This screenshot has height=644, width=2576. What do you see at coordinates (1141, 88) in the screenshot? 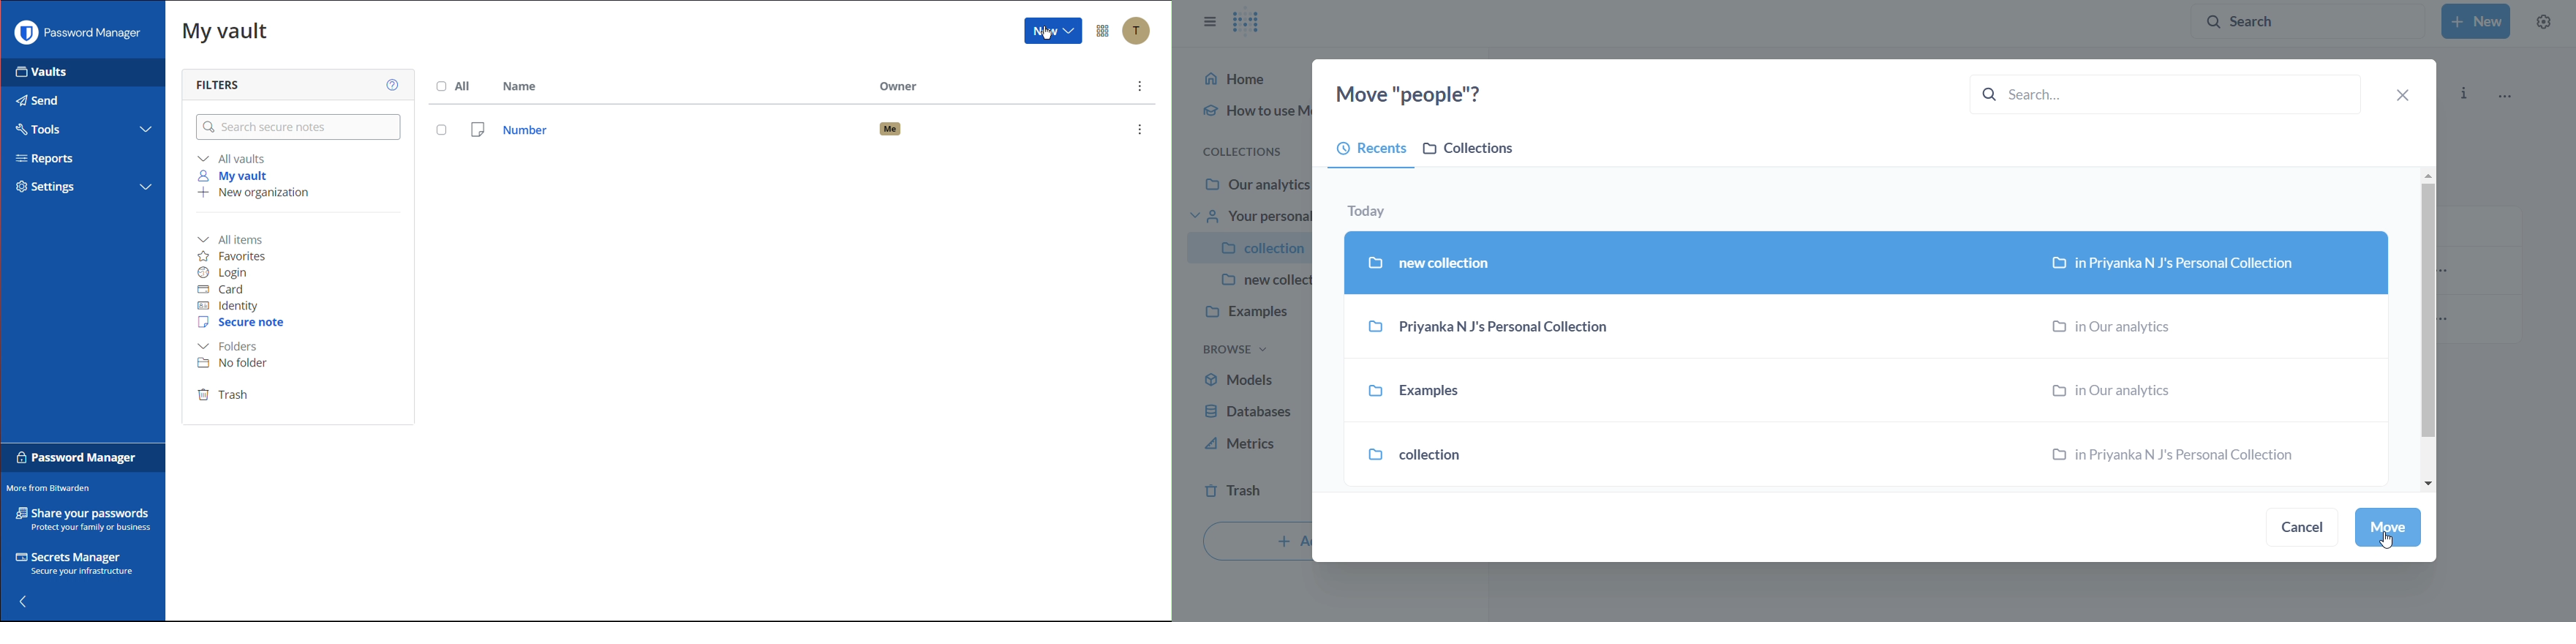
I see `More` at bounding box center [1141, 88].